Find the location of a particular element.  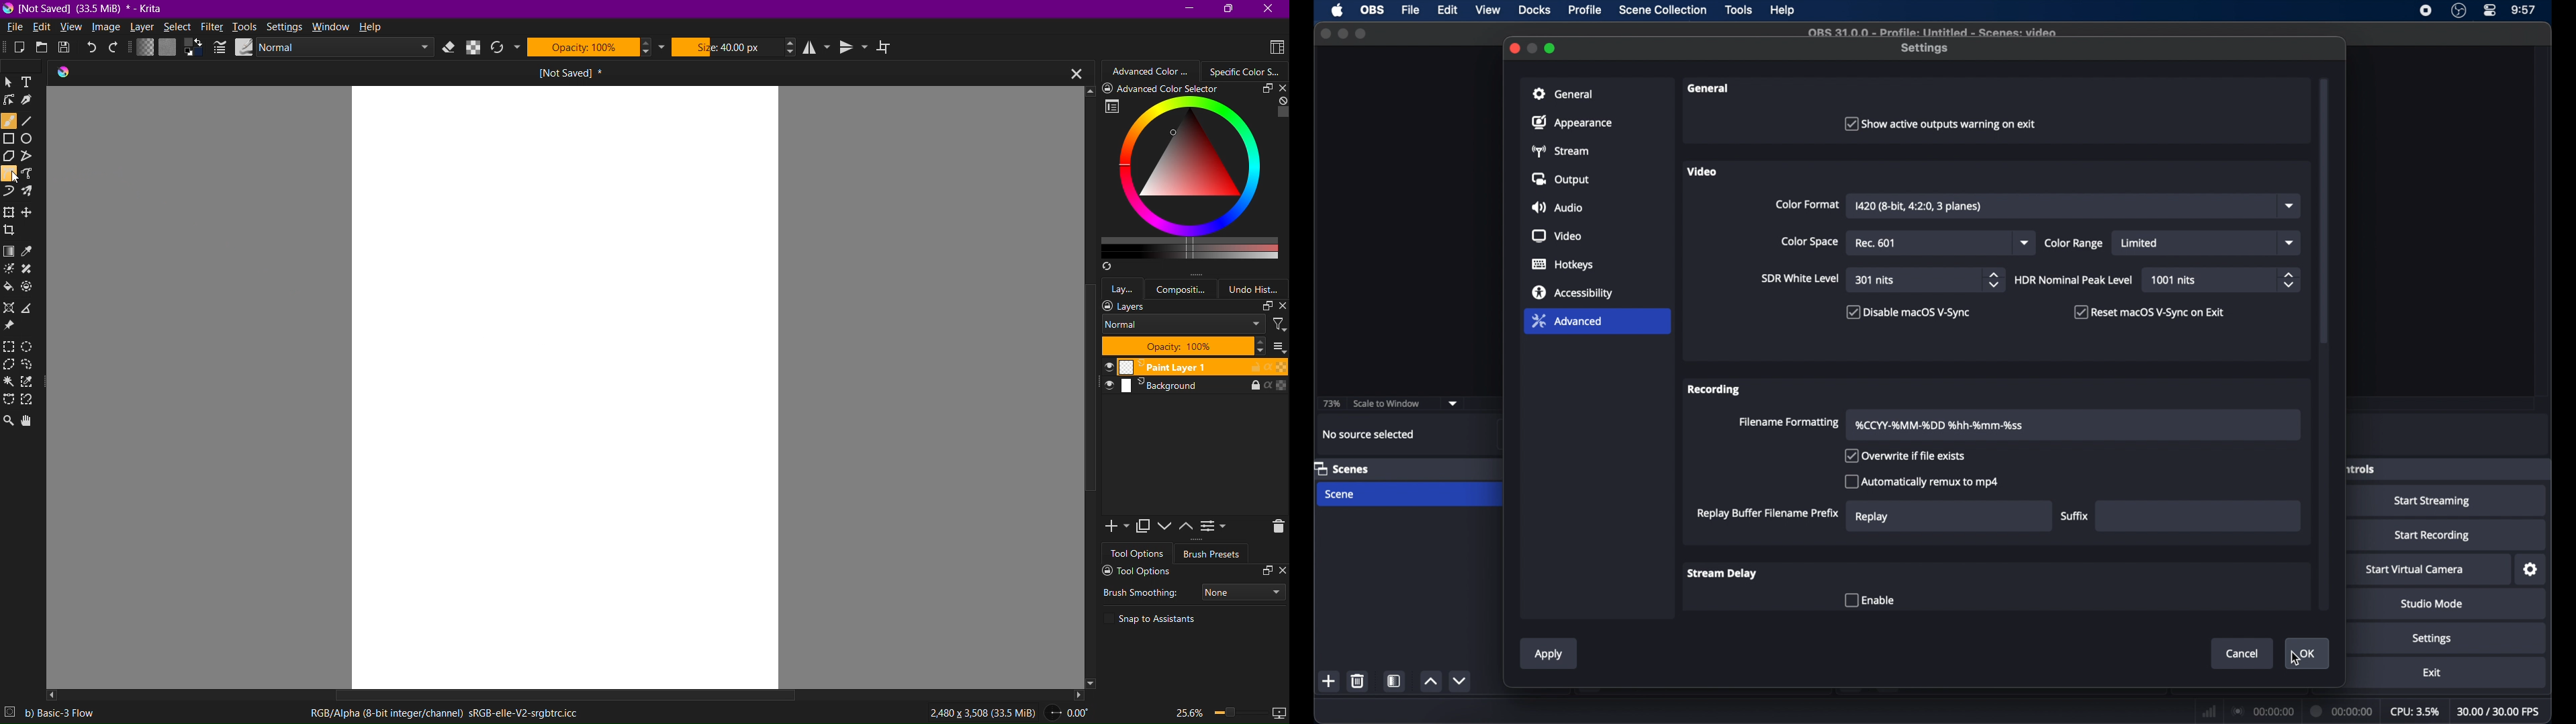

Undo is located at coordinates (93, 48).